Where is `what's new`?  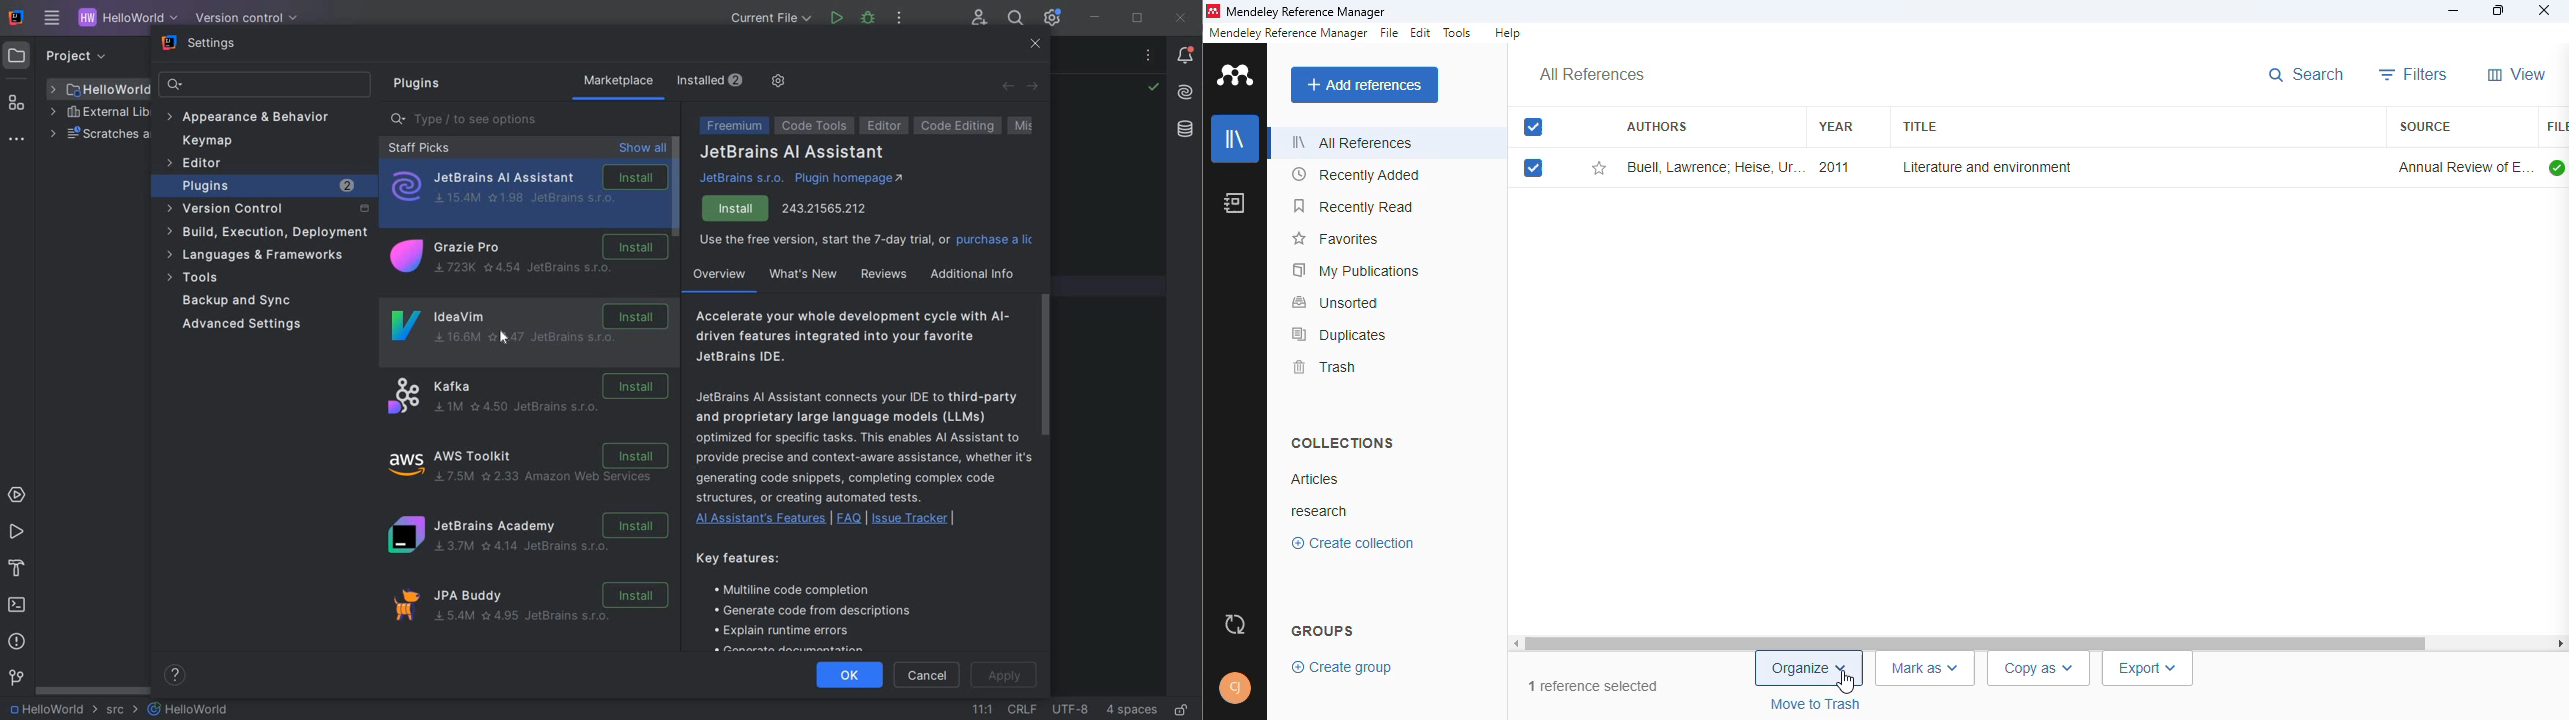
what's new is located at coordinates (803, 274).